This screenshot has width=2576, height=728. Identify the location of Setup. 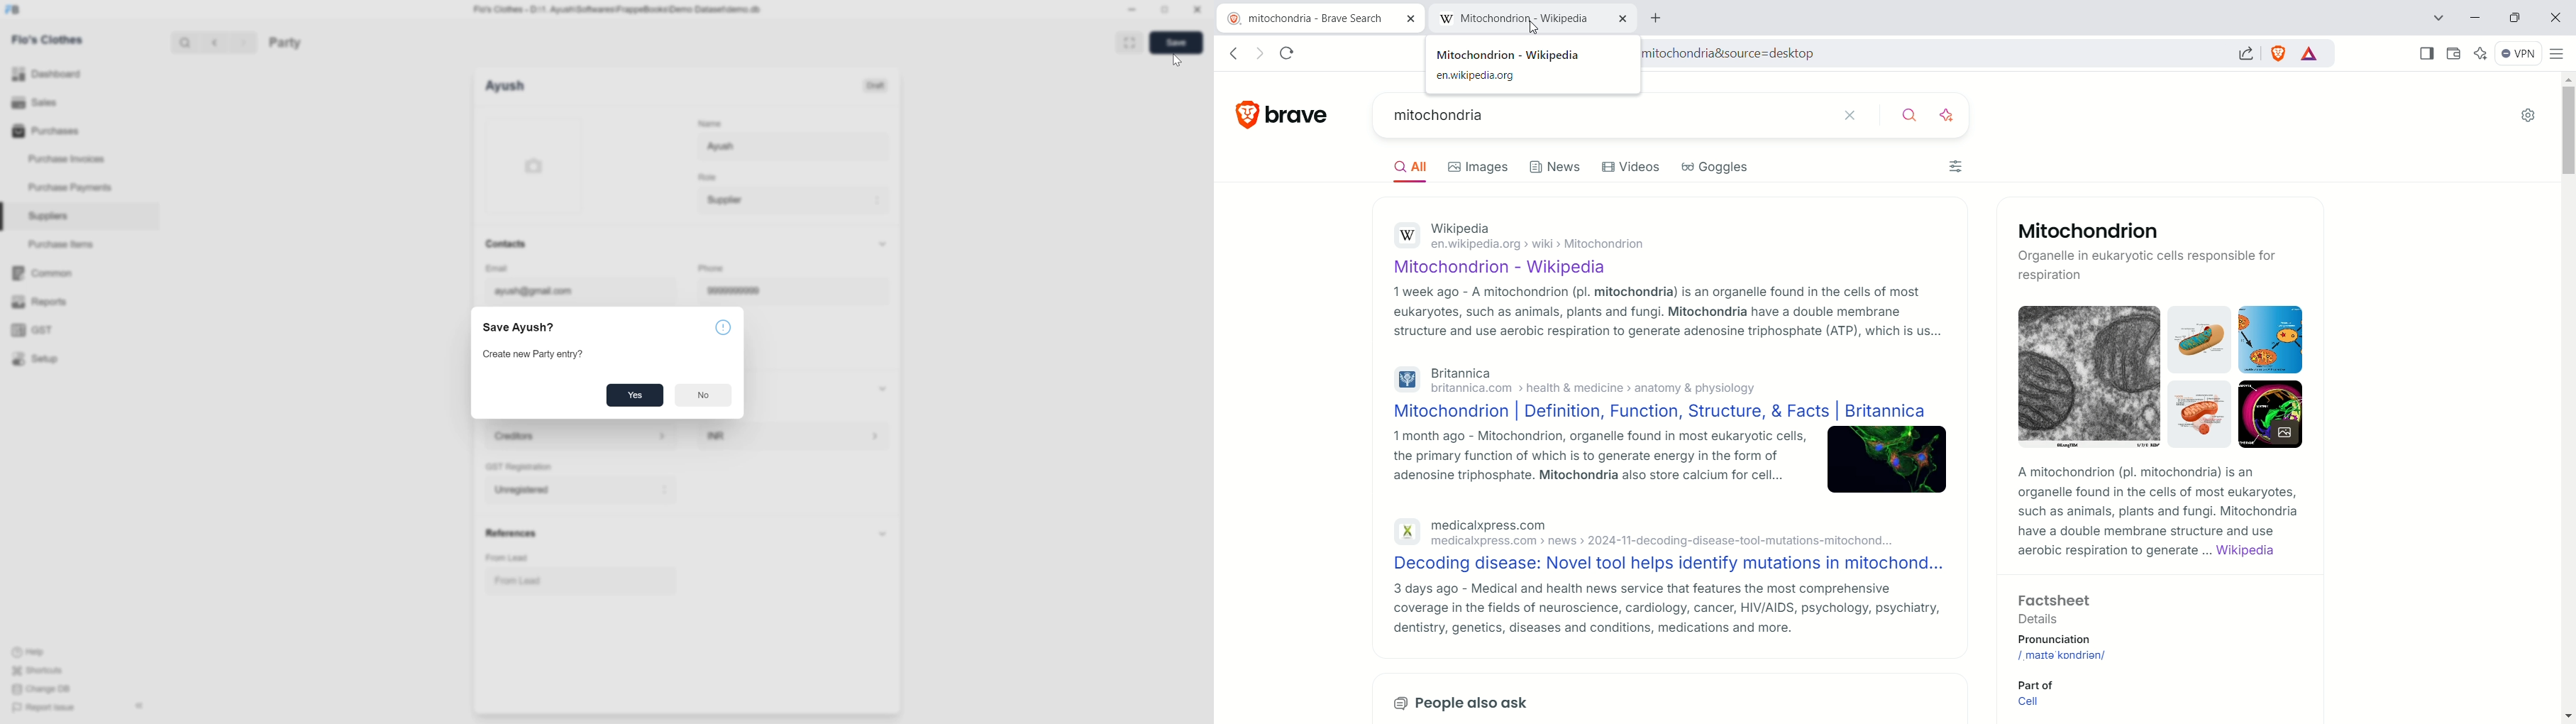
(79, 359).